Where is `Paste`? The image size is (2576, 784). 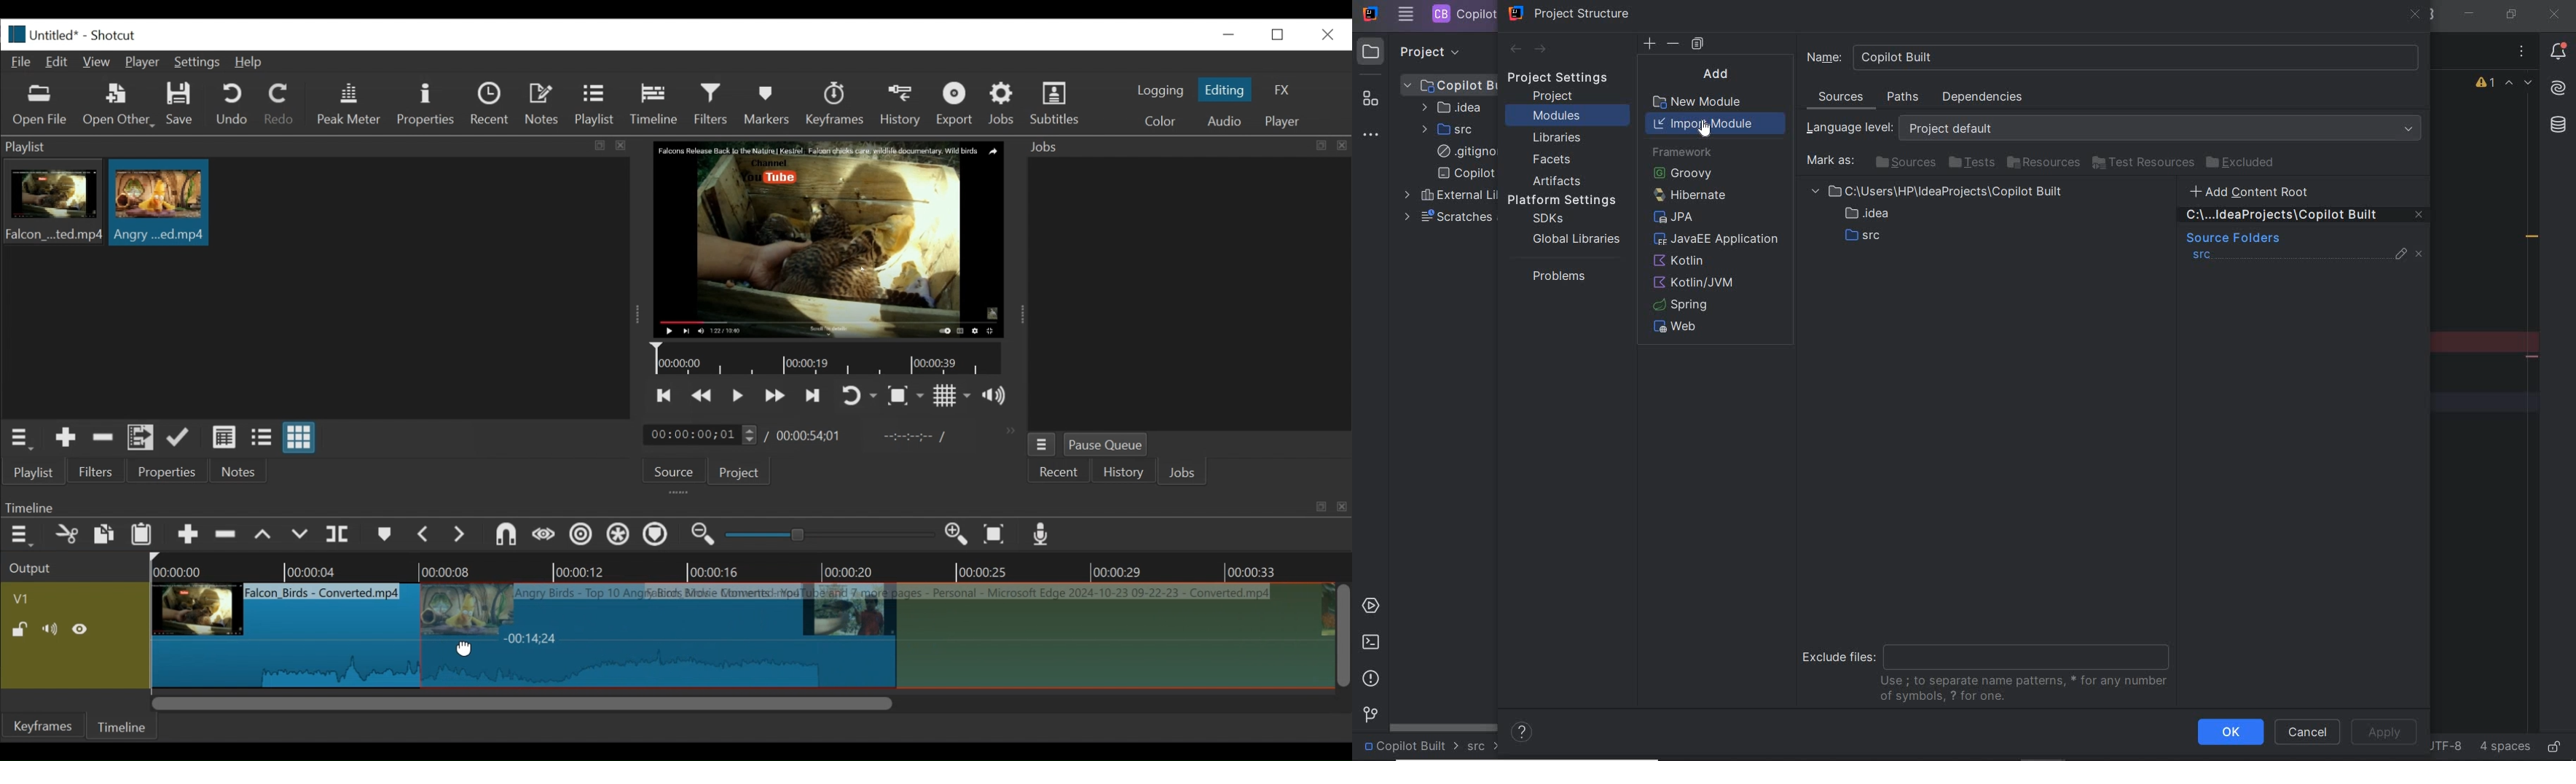 Paste is located at coordinates (146, 536).